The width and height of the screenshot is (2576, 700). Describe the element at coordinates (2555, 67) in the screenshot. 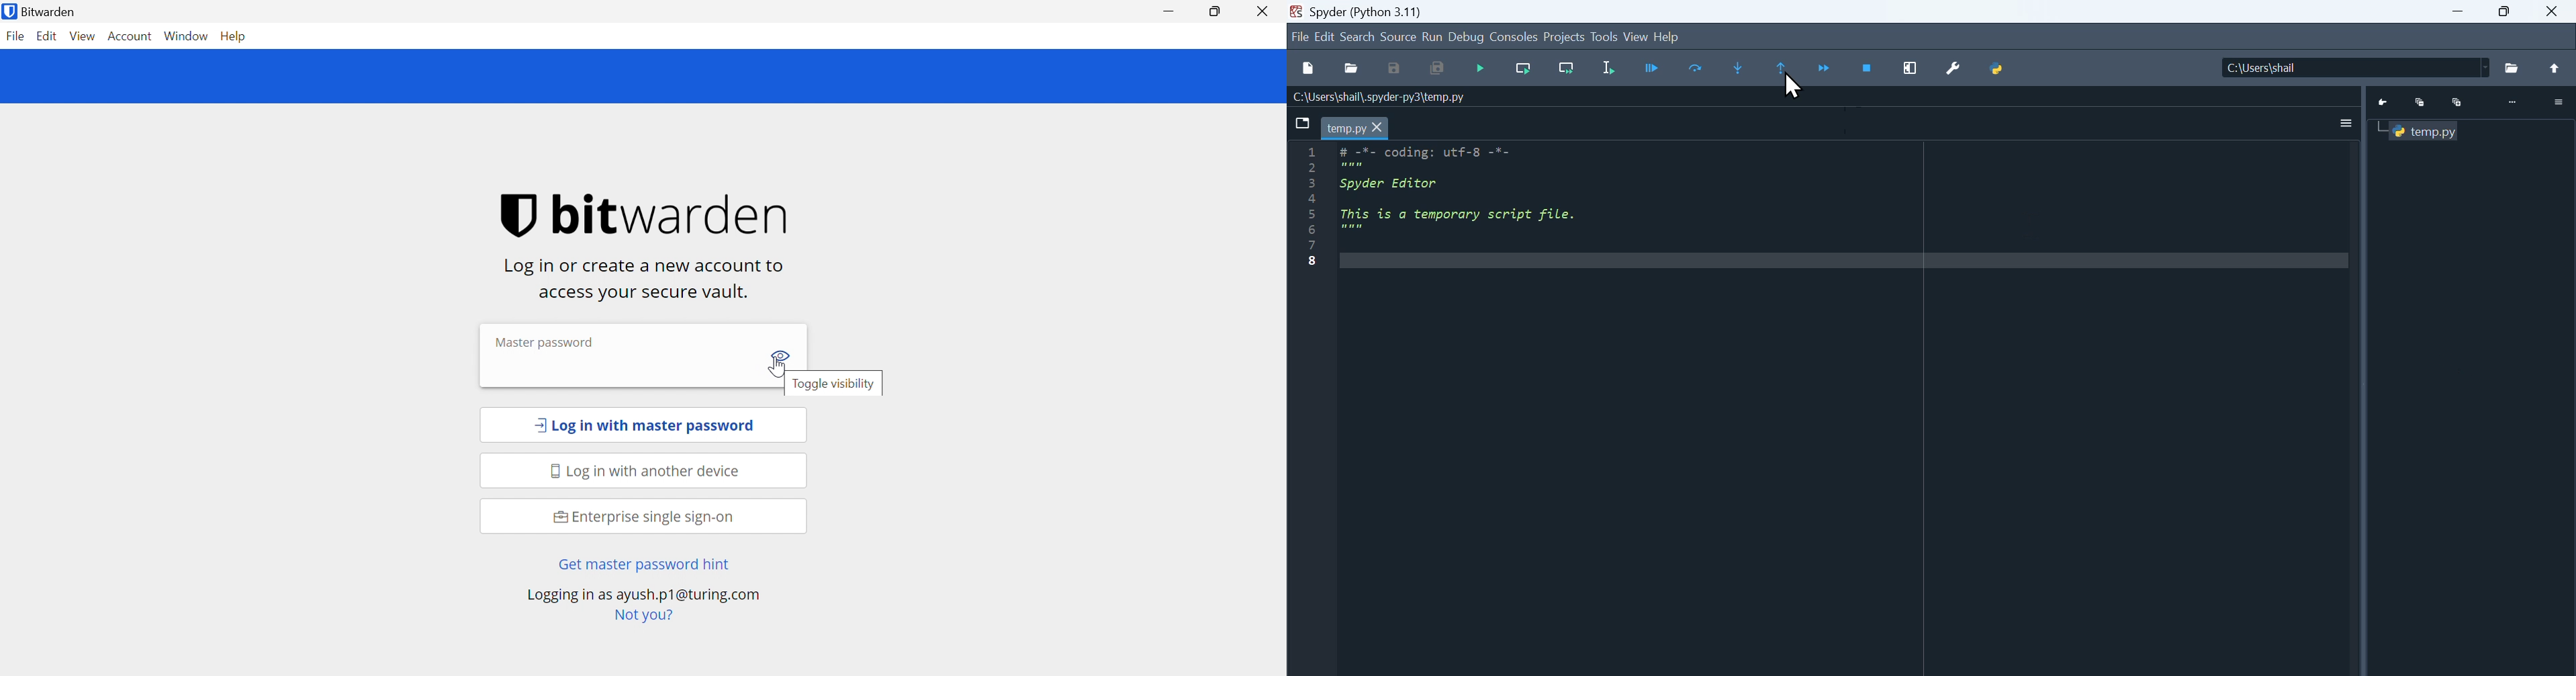

I see `Up to` at that location.